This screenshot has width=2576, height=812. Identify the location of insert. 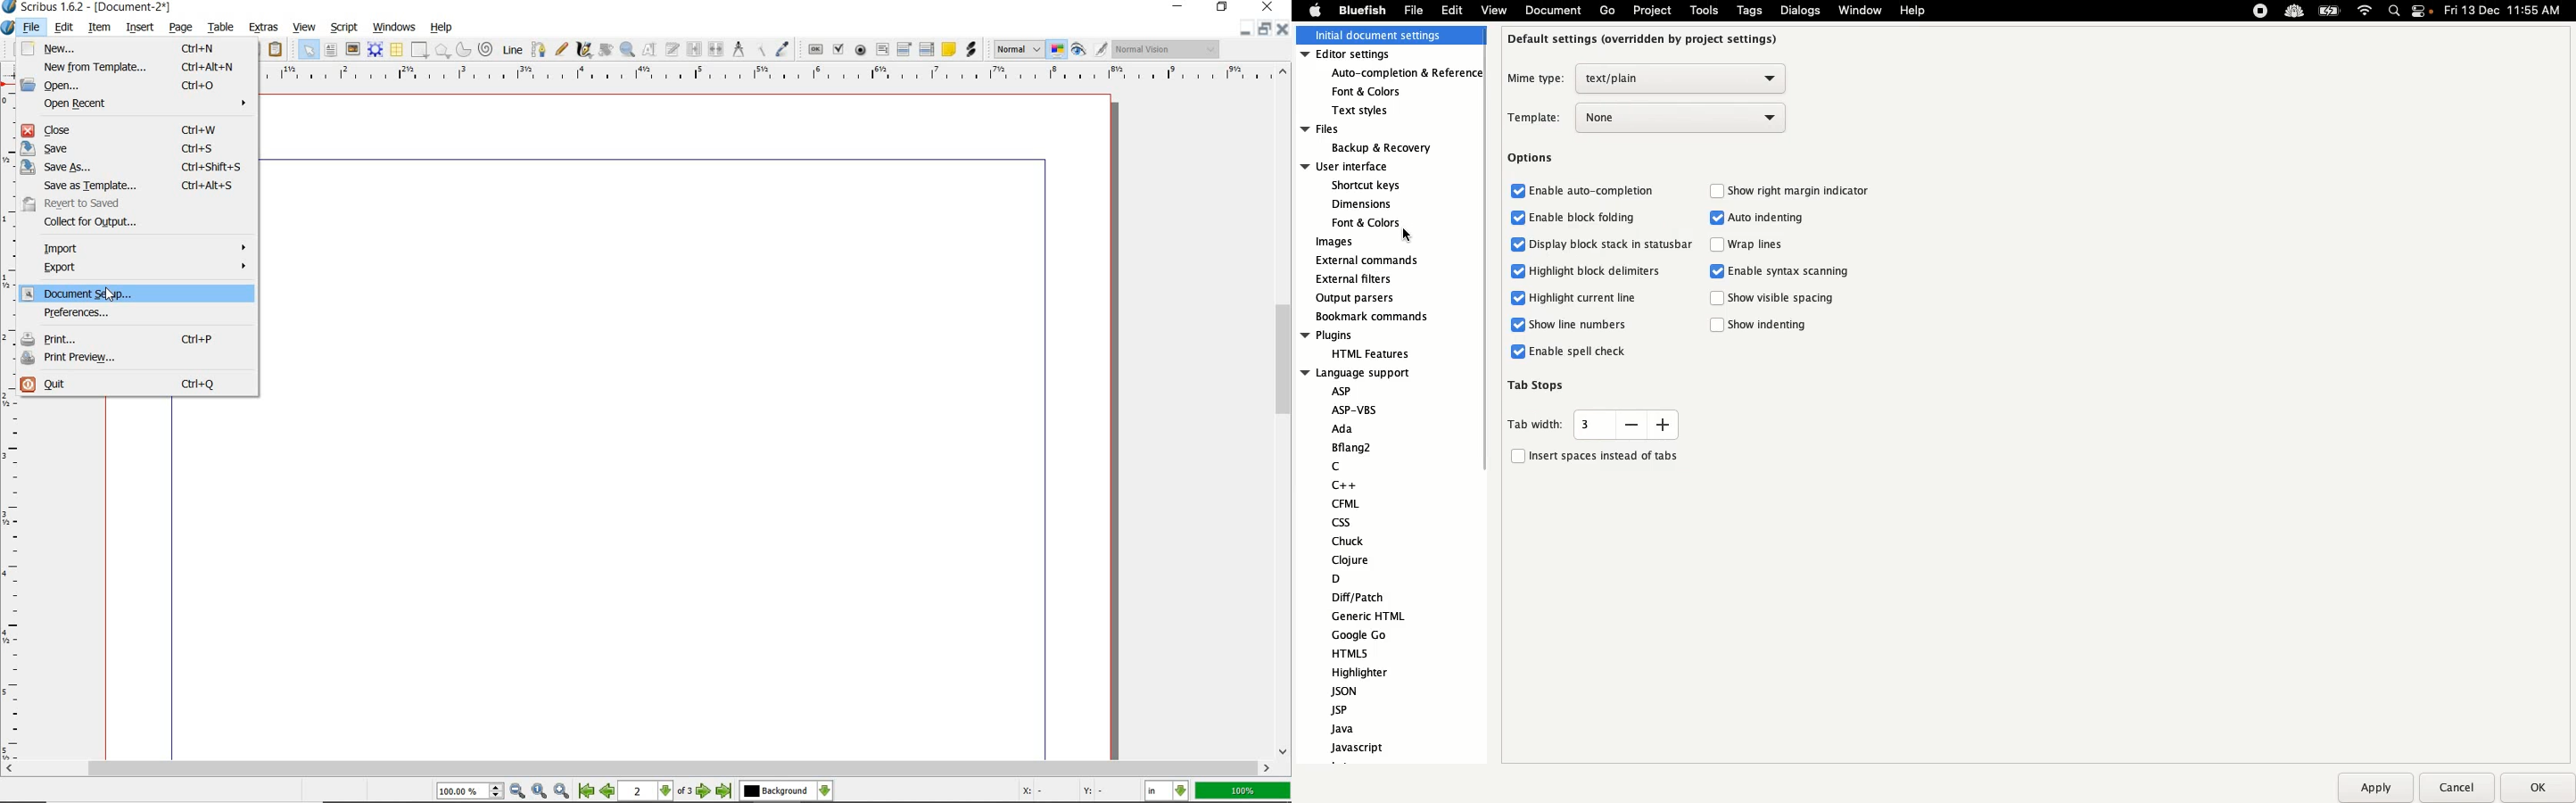
(140, 28).